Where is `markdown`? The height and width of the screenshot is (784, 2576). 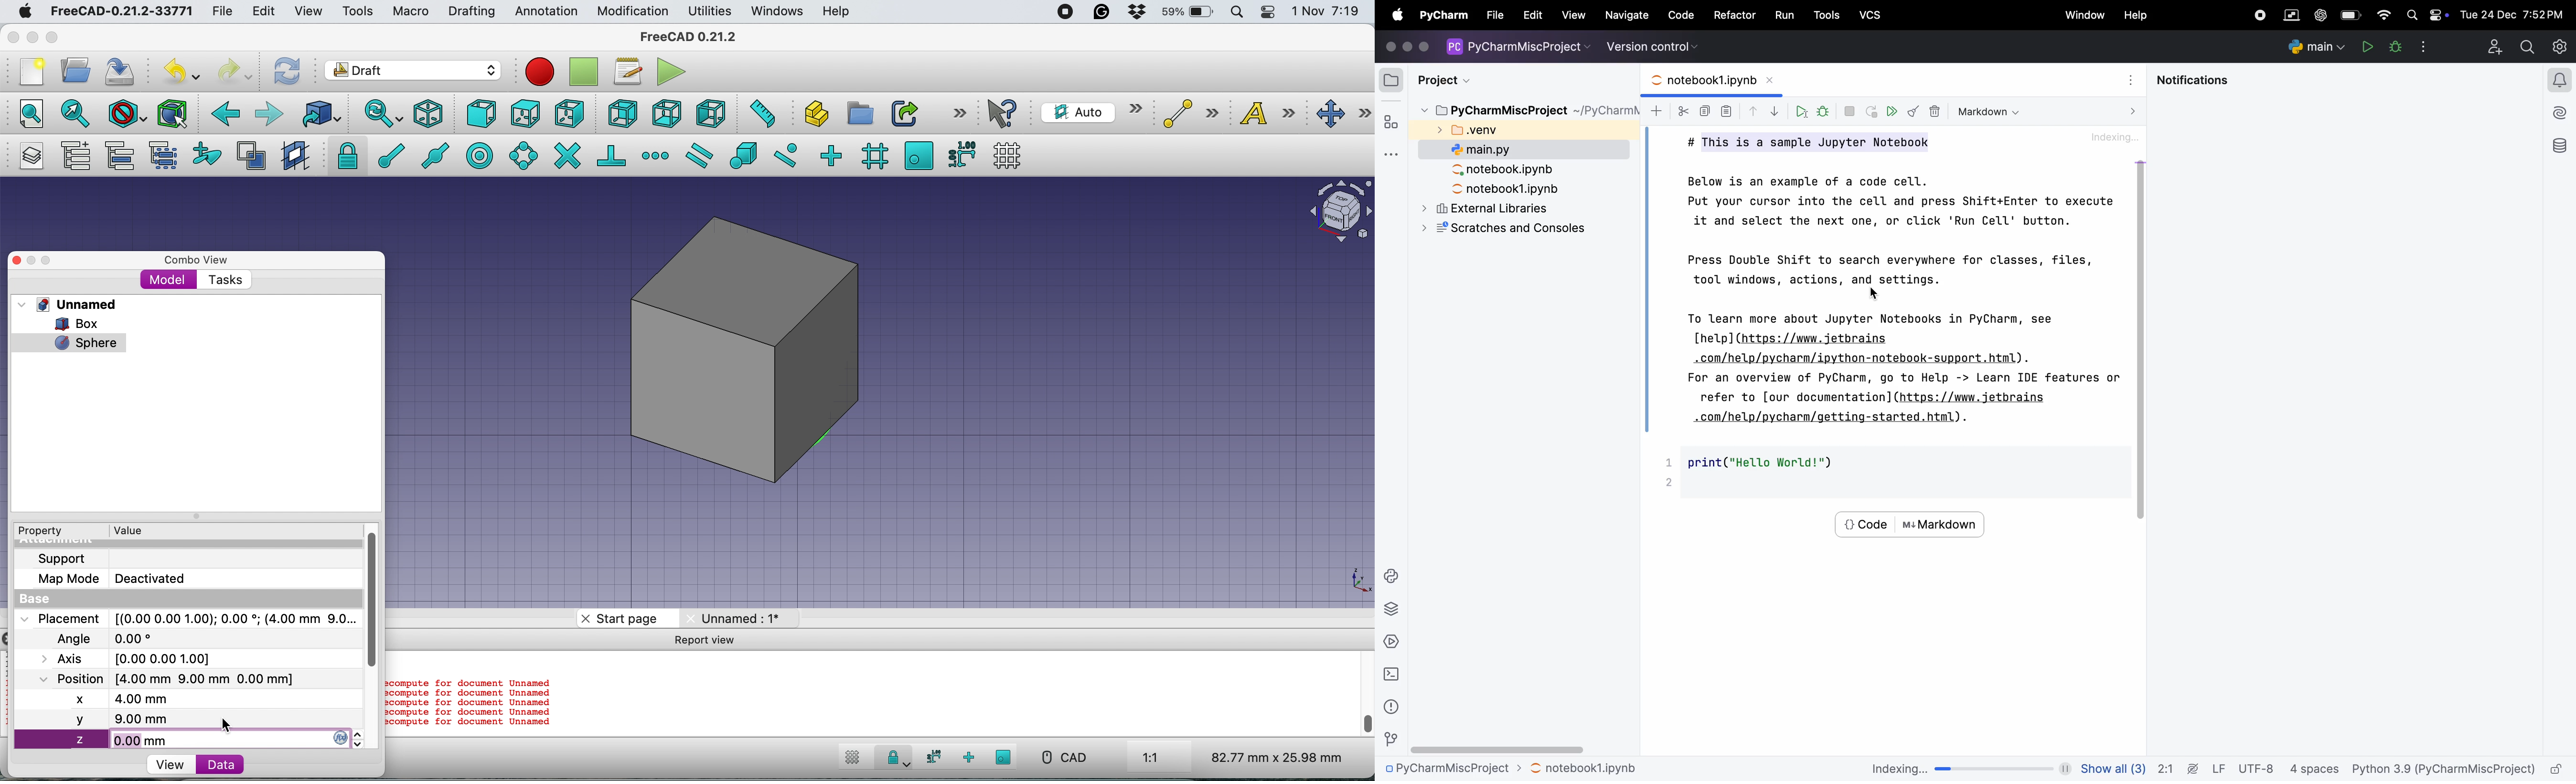
markdown is located at coordinates (1946, 524).